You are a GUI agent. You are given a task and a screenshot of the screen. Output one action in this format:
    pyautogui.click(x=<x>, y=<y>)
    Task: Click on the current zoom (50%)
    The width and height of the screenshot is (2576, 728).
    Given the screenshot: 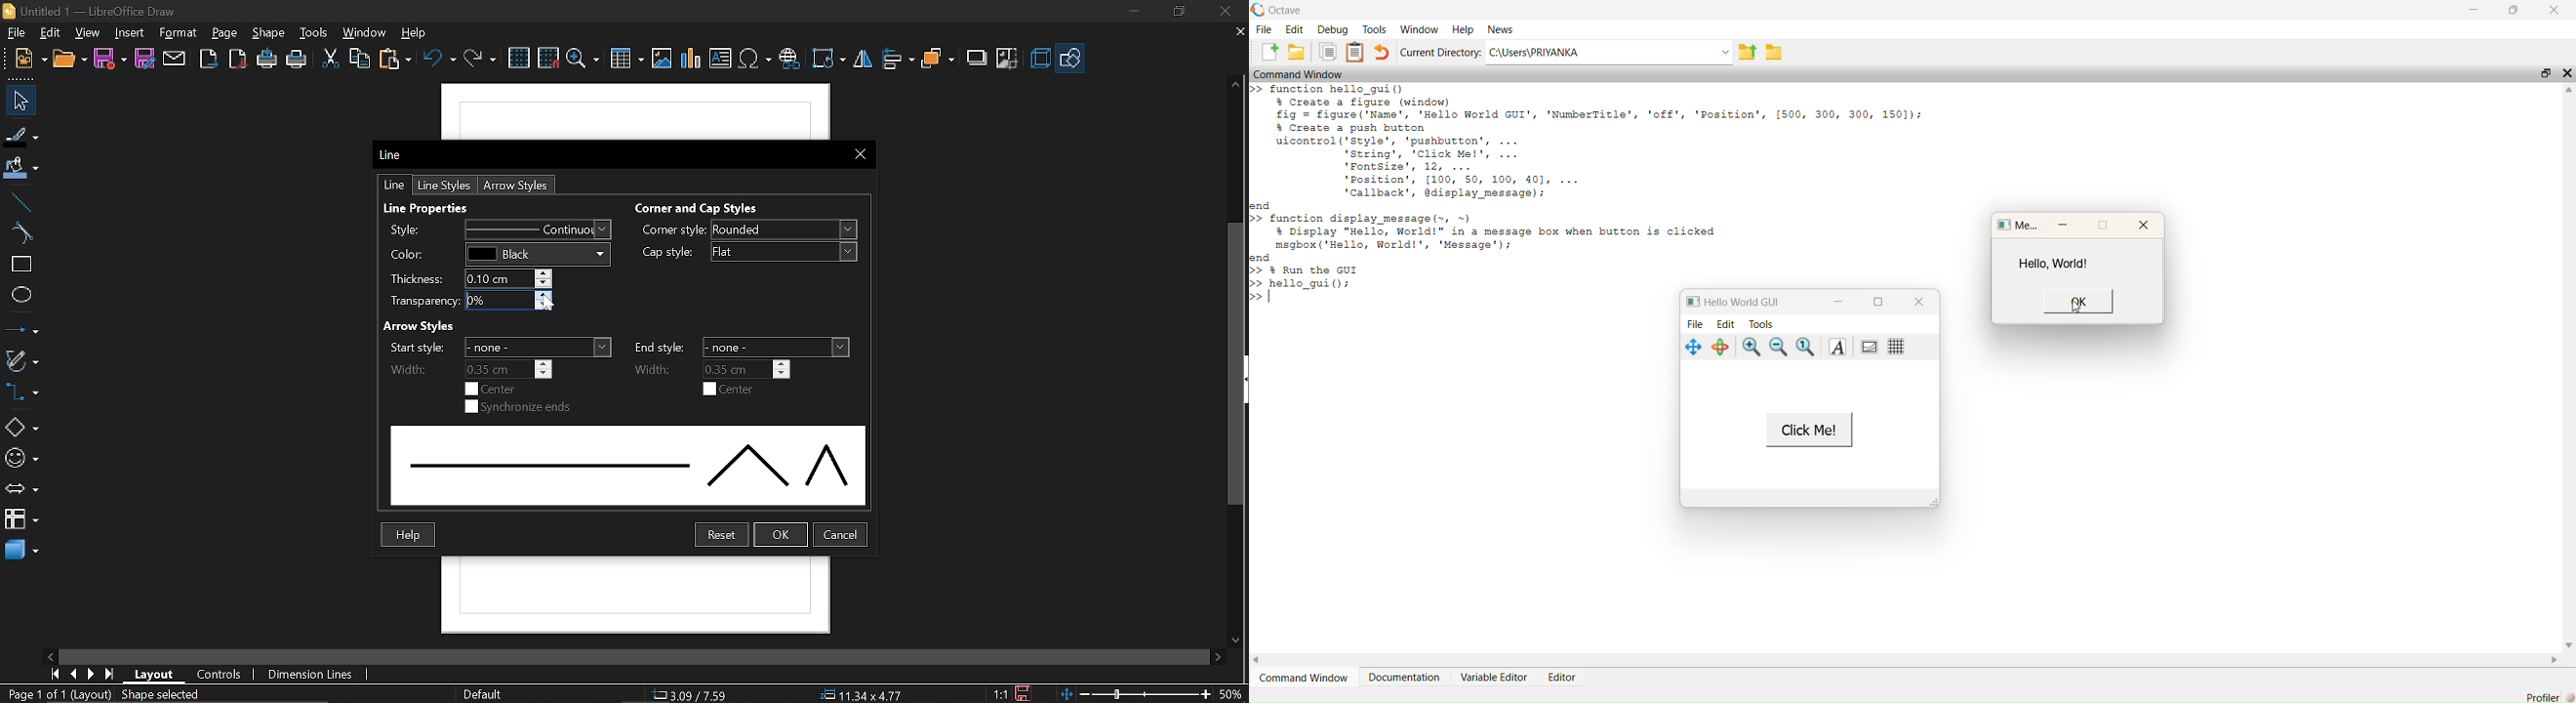 What is the action you would take?
    pyautogui.click(x=1232, y=694)
    